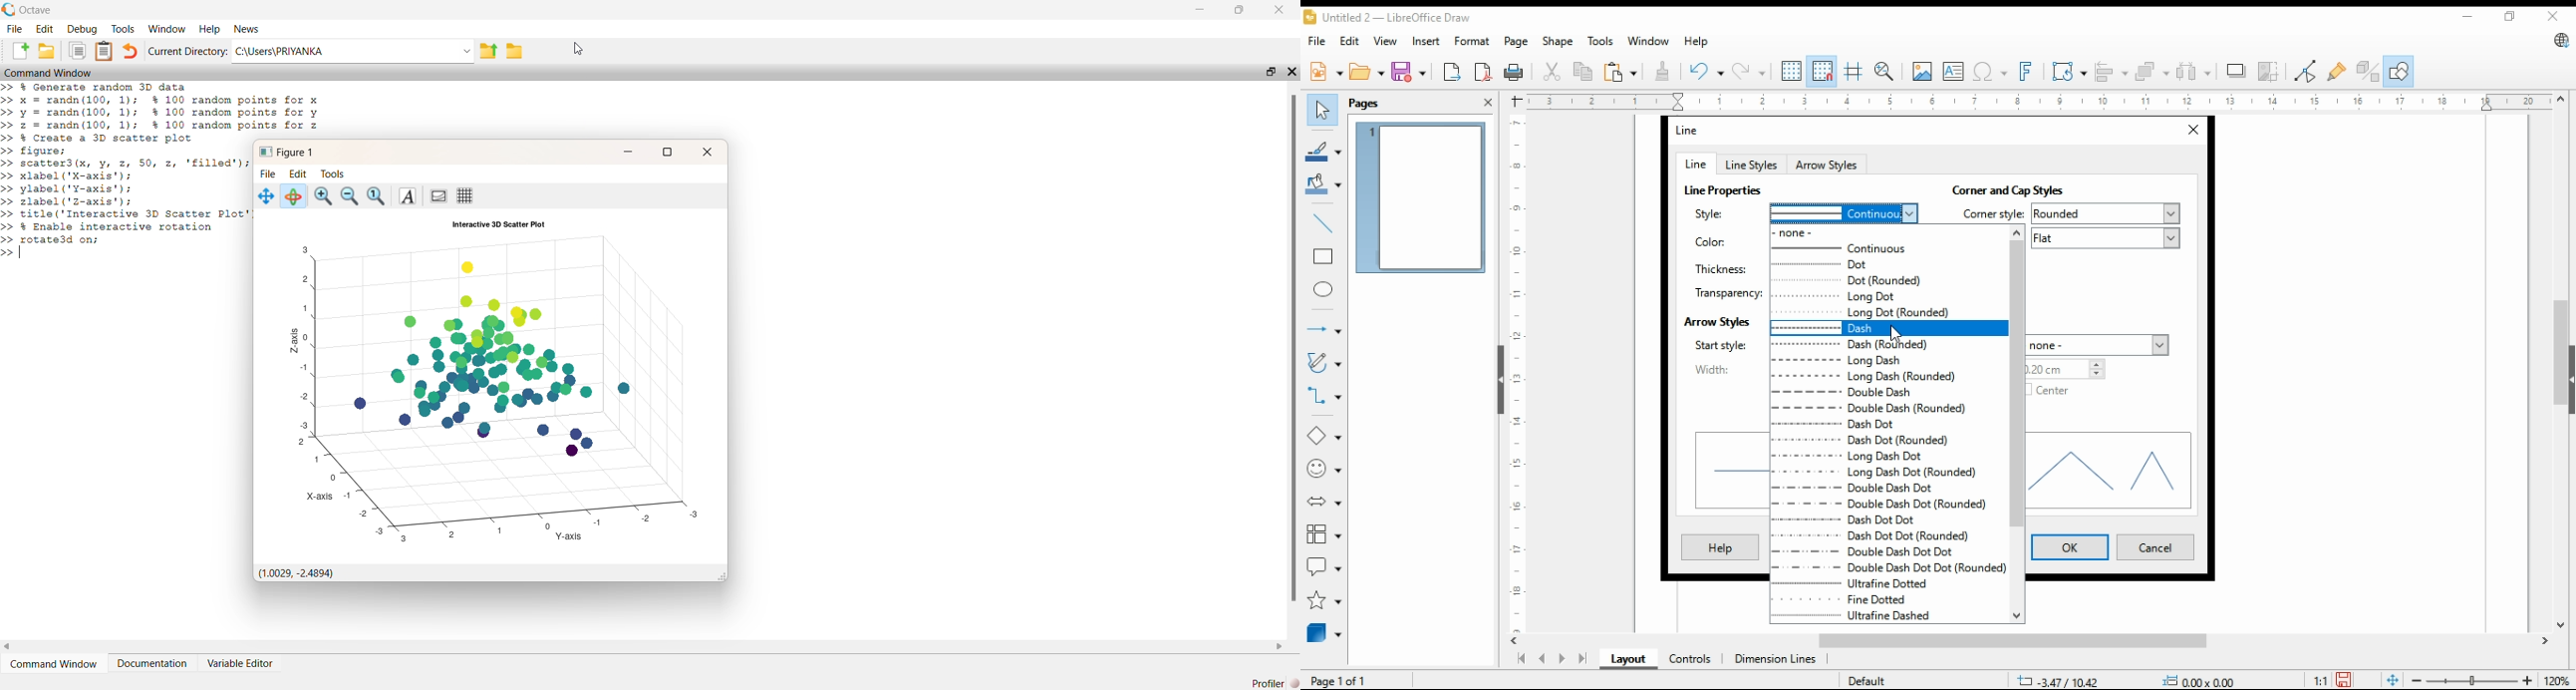  I want to click on toggle point edit mode, so click(2306, 71).